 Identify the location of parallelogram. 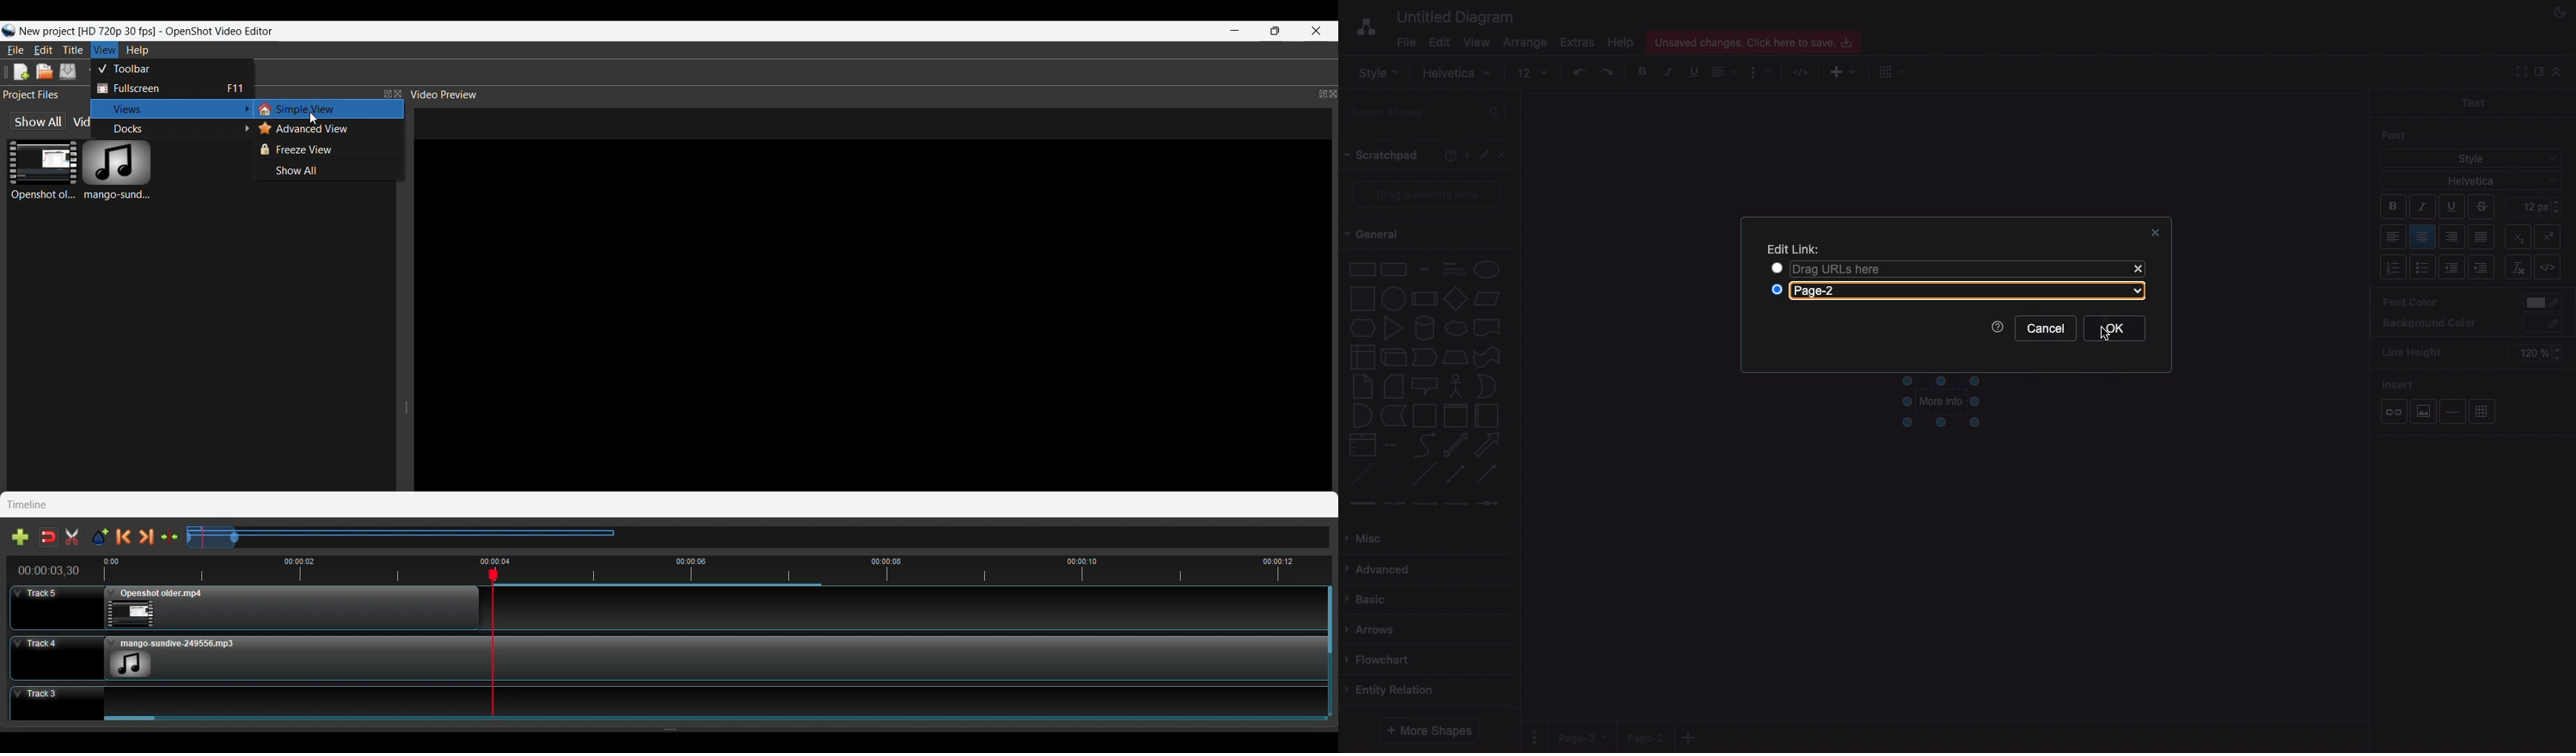
(1487, 298).